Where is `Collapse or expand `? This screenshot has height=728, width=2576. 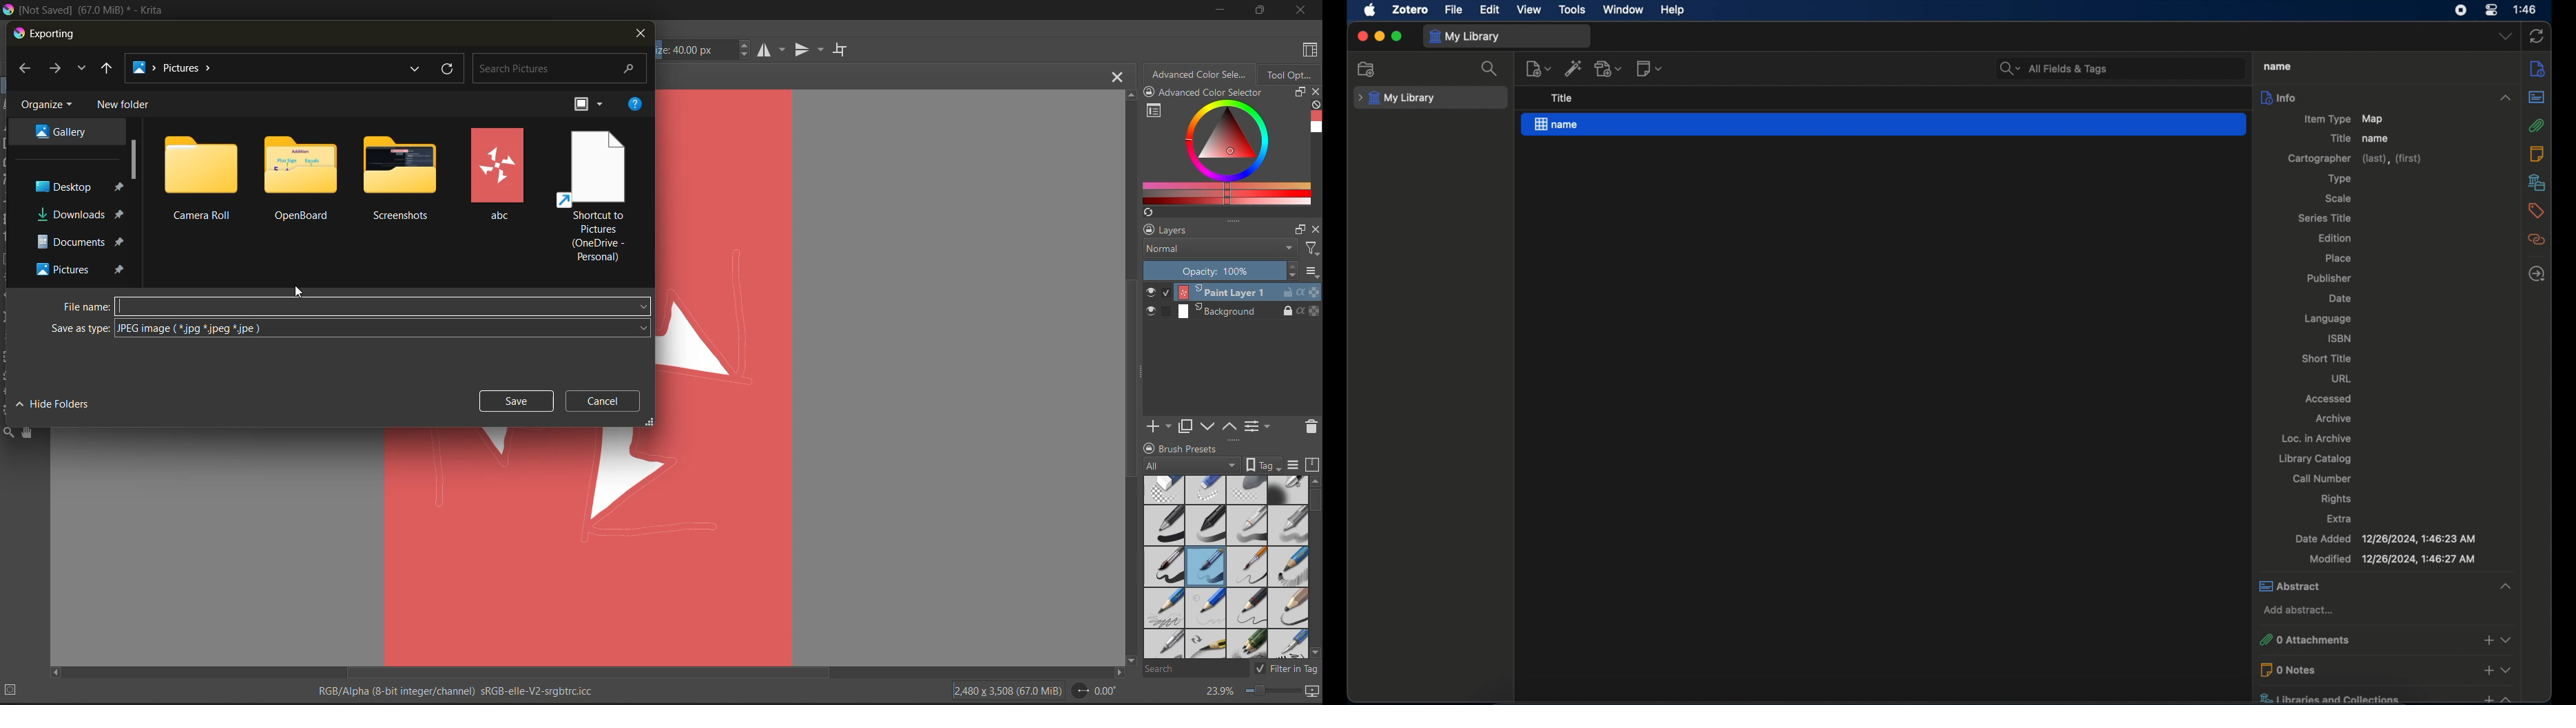
Collapse or expand  is located at coordinates (2508, 668).